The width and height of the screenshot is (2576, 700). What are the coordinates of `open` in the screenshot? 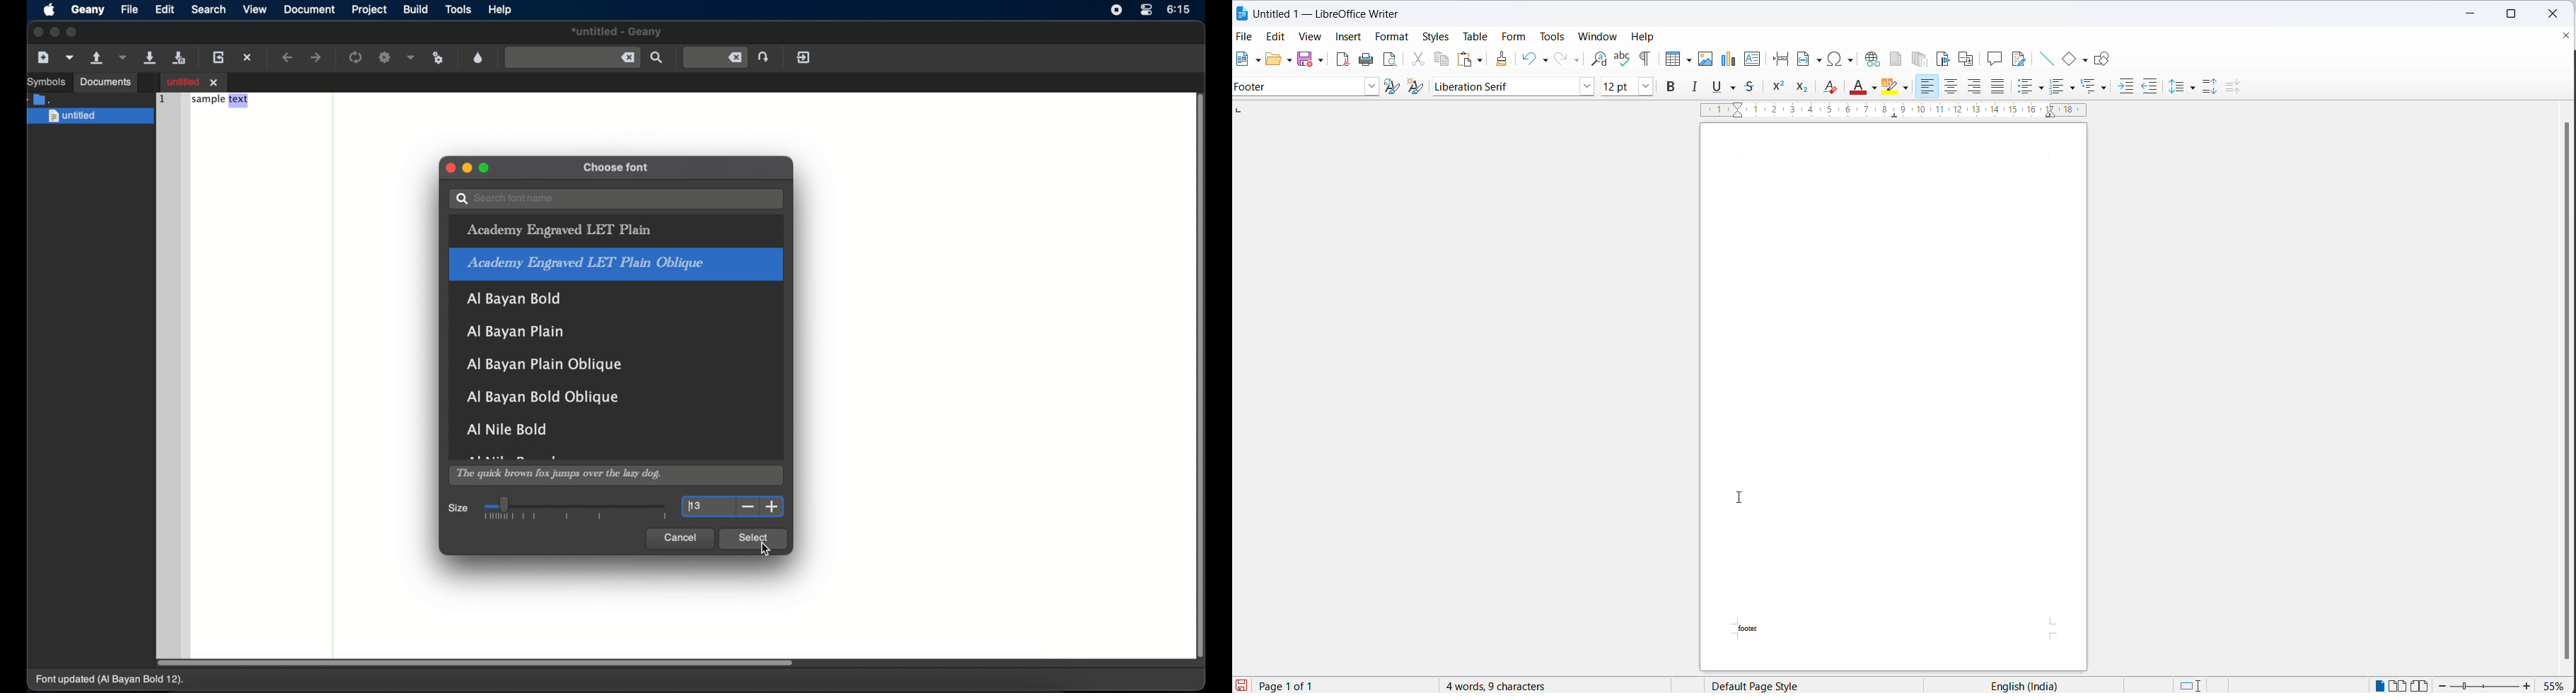 It's located at (1271, 60).